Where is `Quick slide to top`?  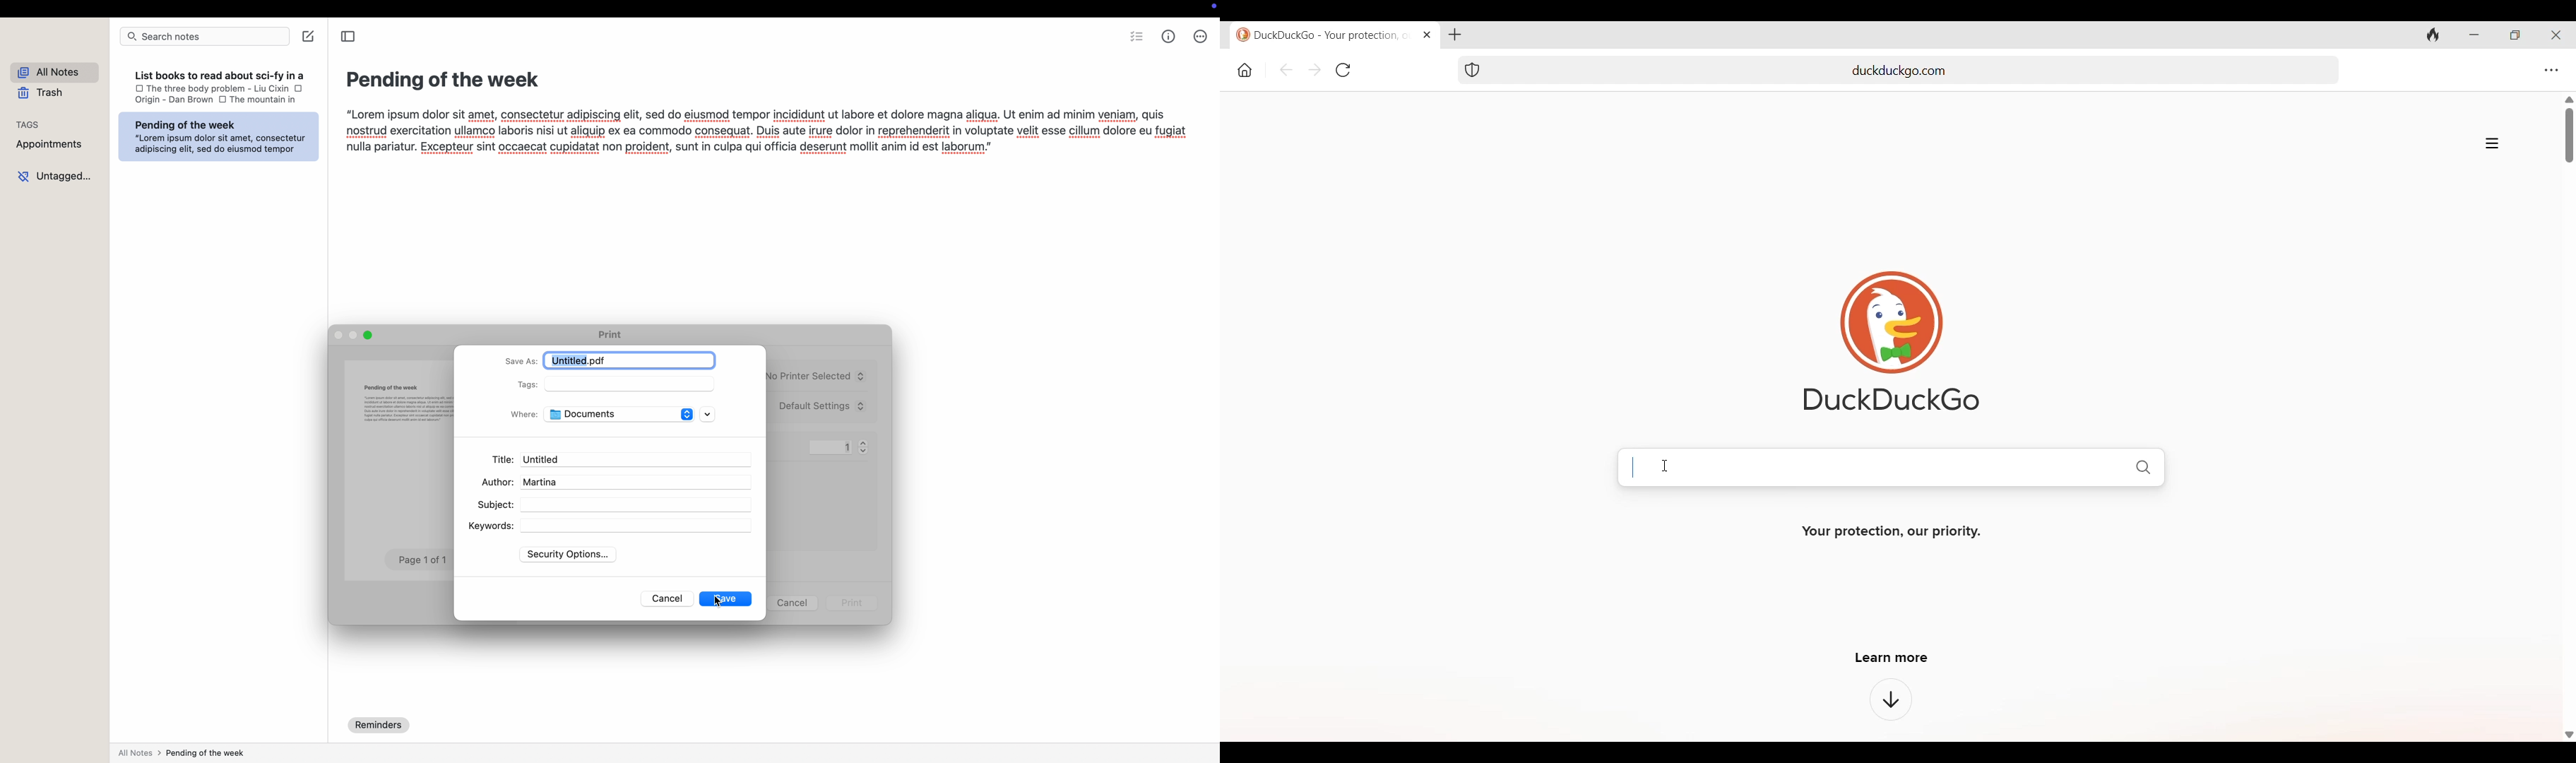 Quick slide to top is located at coordinates (2569, 100).